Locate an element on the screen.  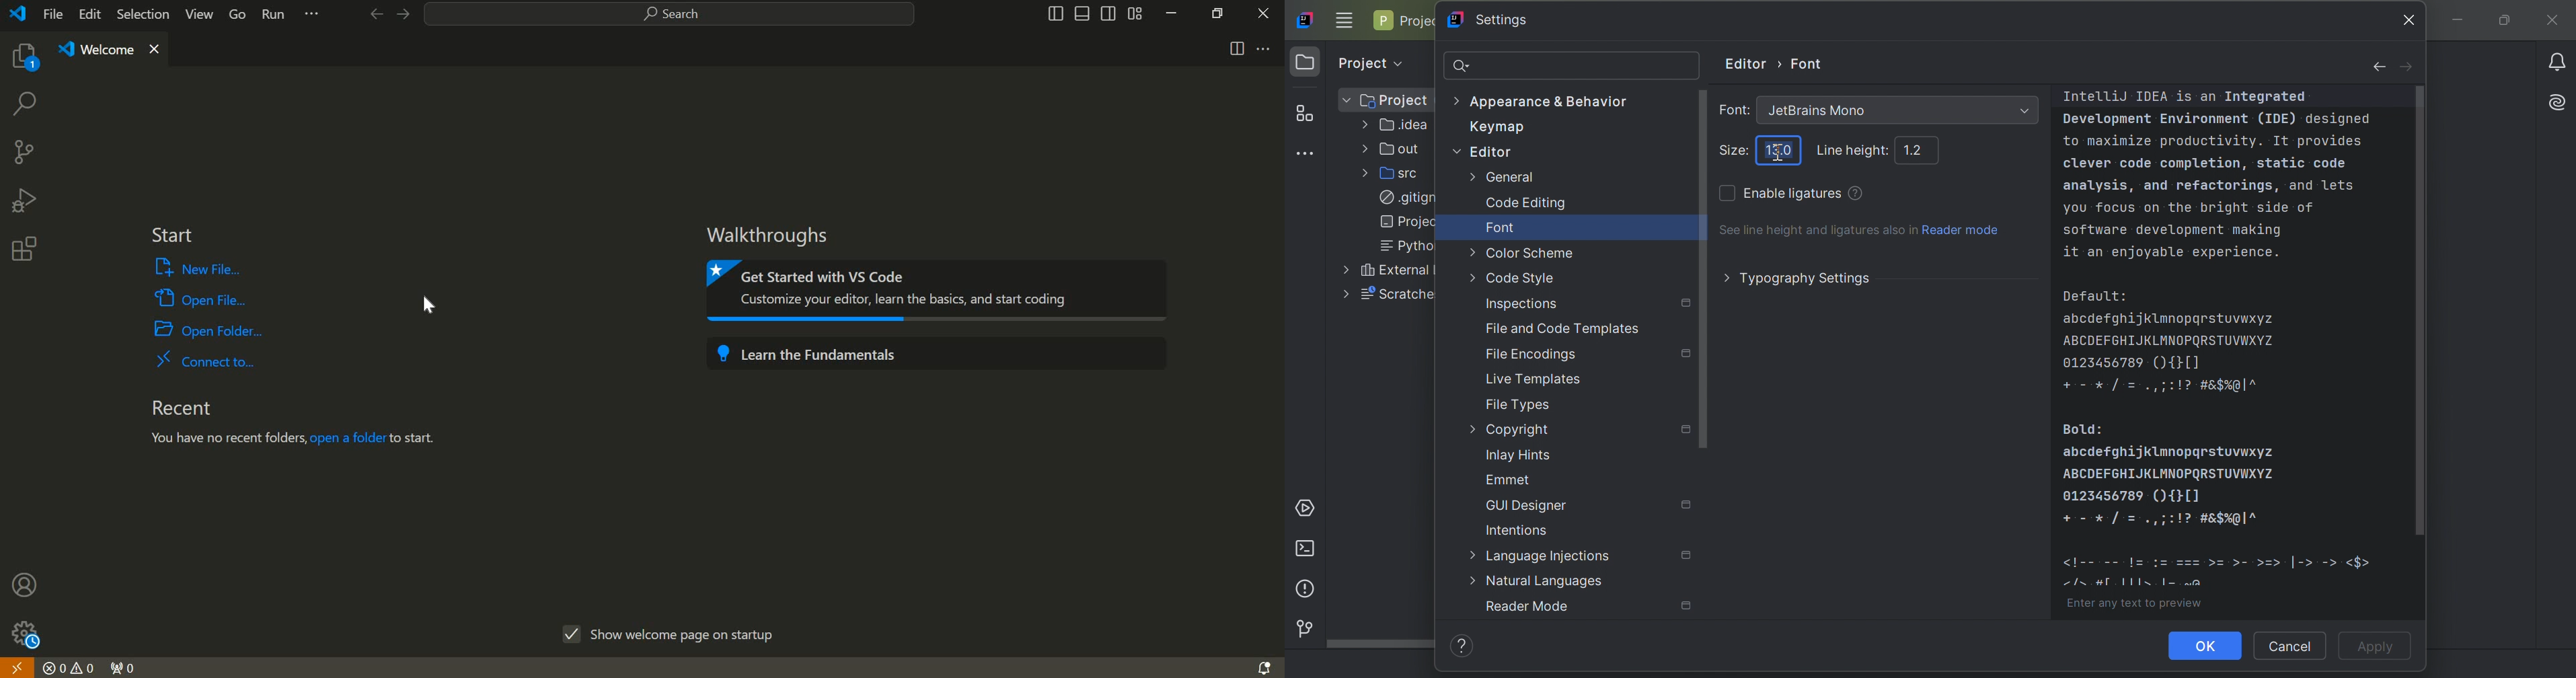
Minimize is located at coordinates (2462, 22).